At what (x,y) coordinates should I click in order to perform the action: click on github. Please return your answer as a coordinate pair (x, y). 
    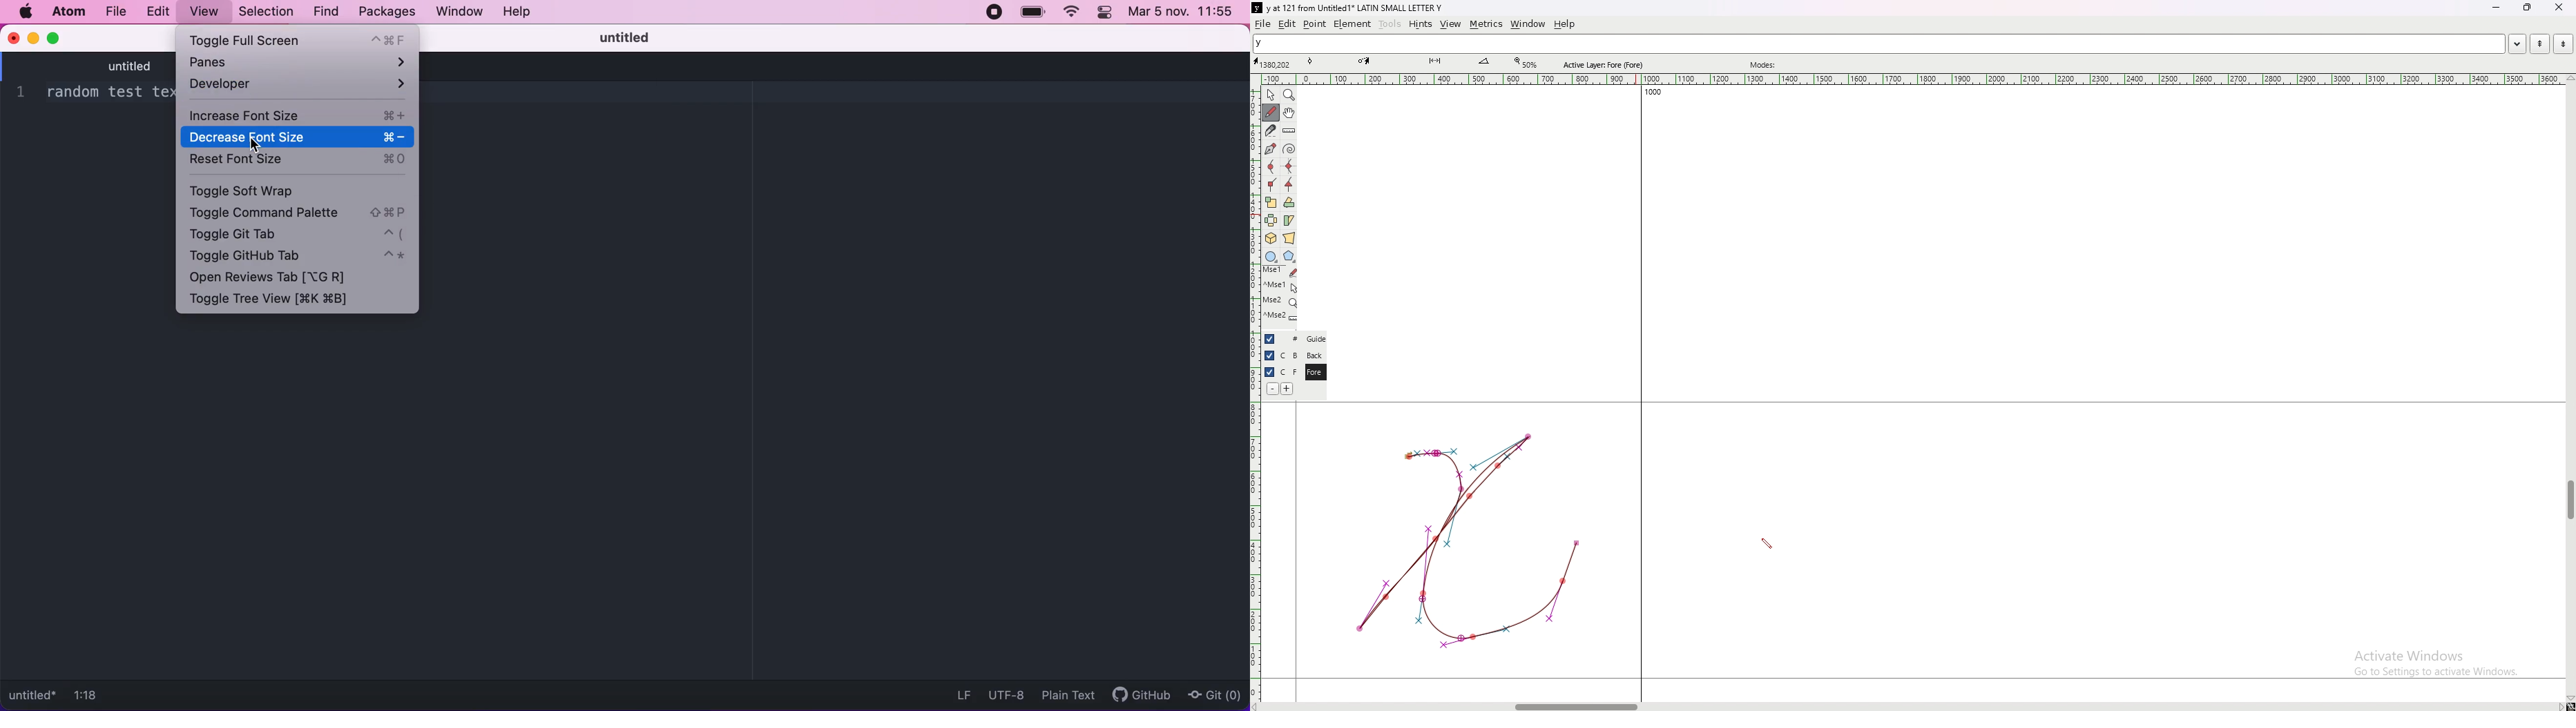
    Looking at the image, I should click on (1143, 693).